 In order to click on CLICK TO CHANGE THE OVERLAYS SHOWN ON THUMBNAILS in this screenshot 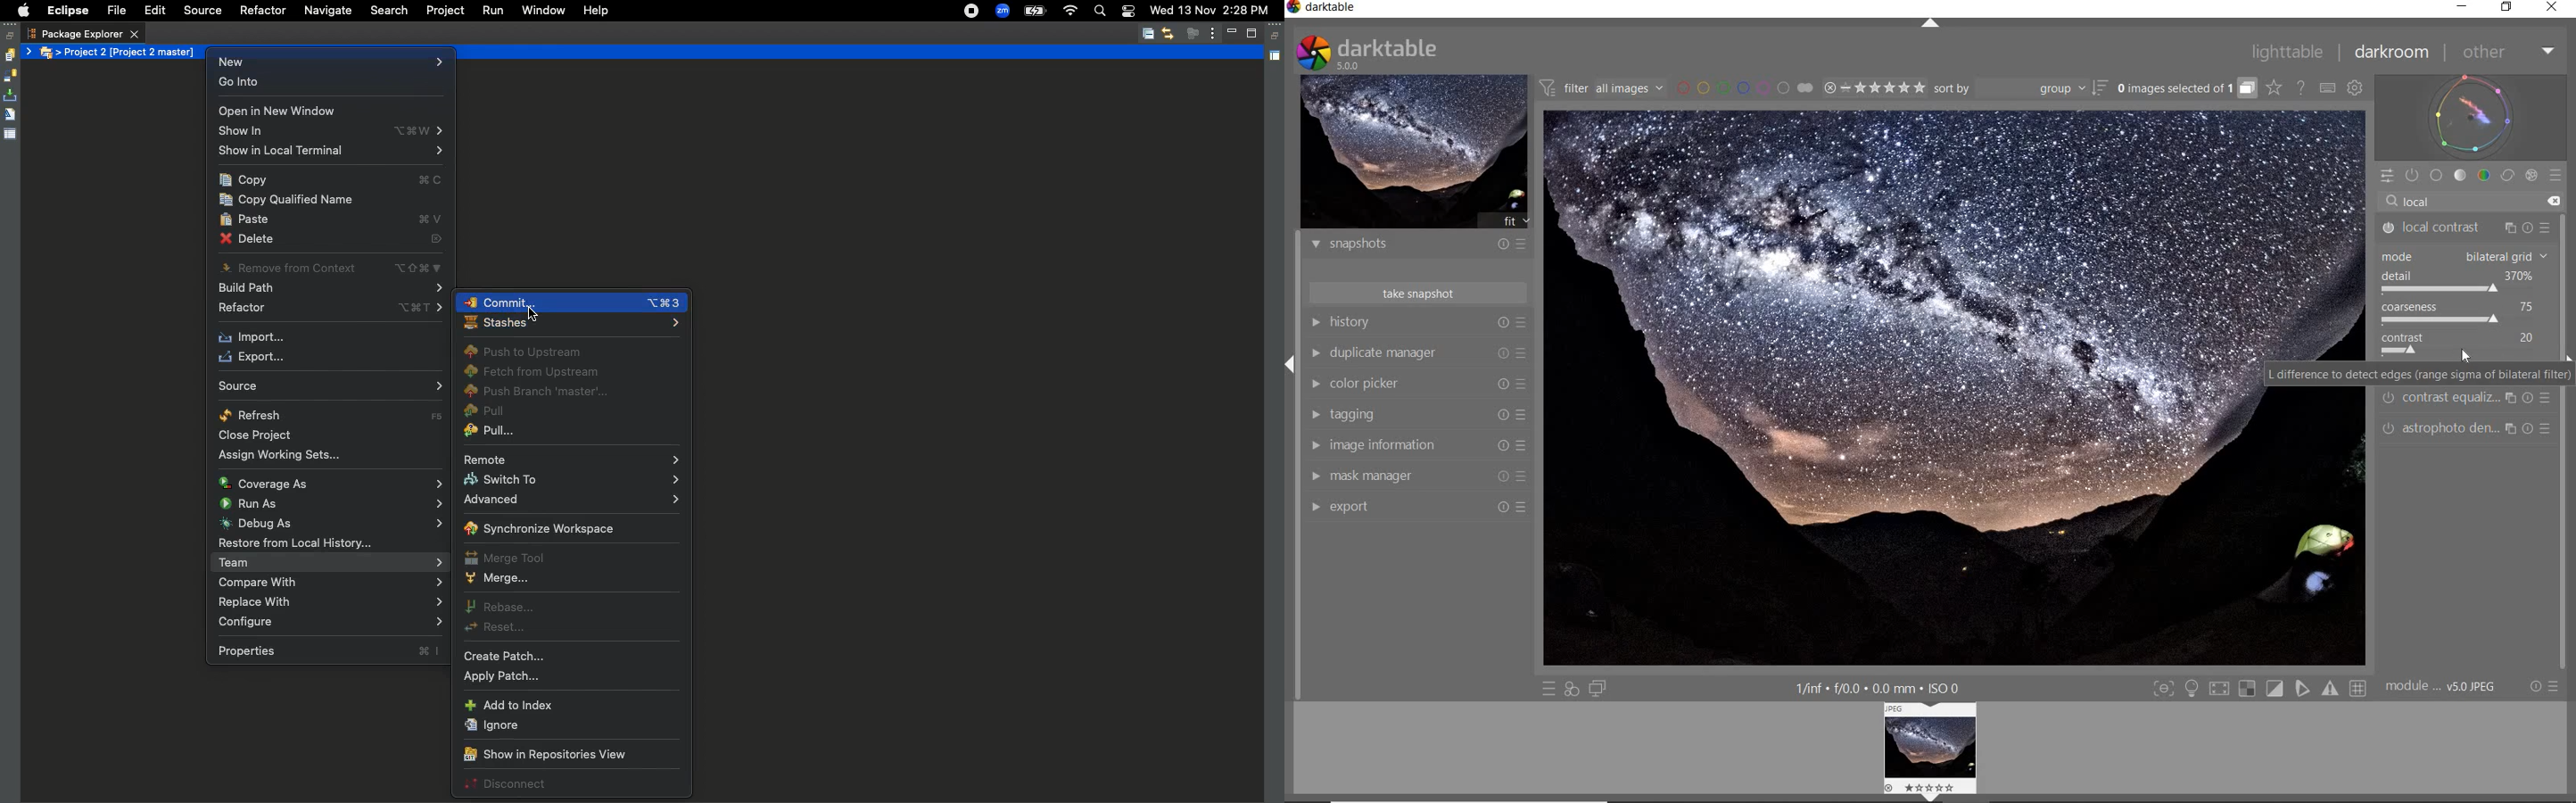, I will do `click(2275, 88)`.